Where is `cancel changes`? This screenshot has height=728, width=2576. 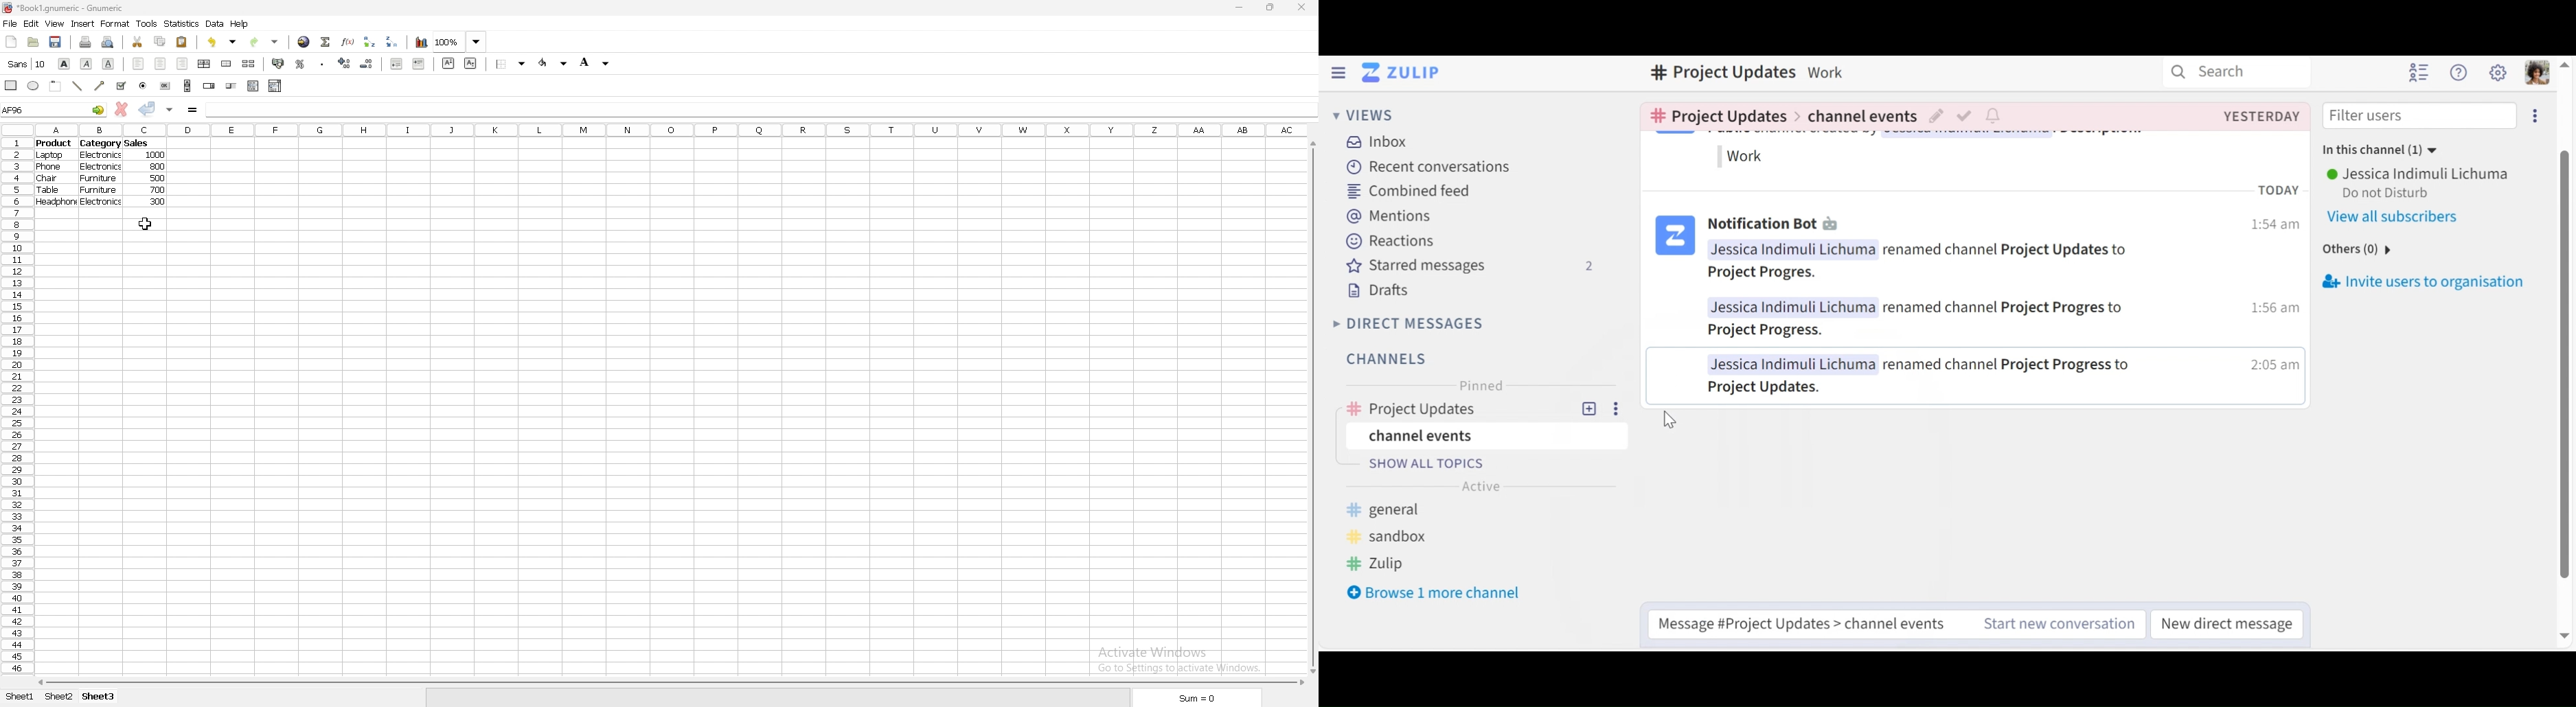 cancel changes is located at coordinates (121, 108).